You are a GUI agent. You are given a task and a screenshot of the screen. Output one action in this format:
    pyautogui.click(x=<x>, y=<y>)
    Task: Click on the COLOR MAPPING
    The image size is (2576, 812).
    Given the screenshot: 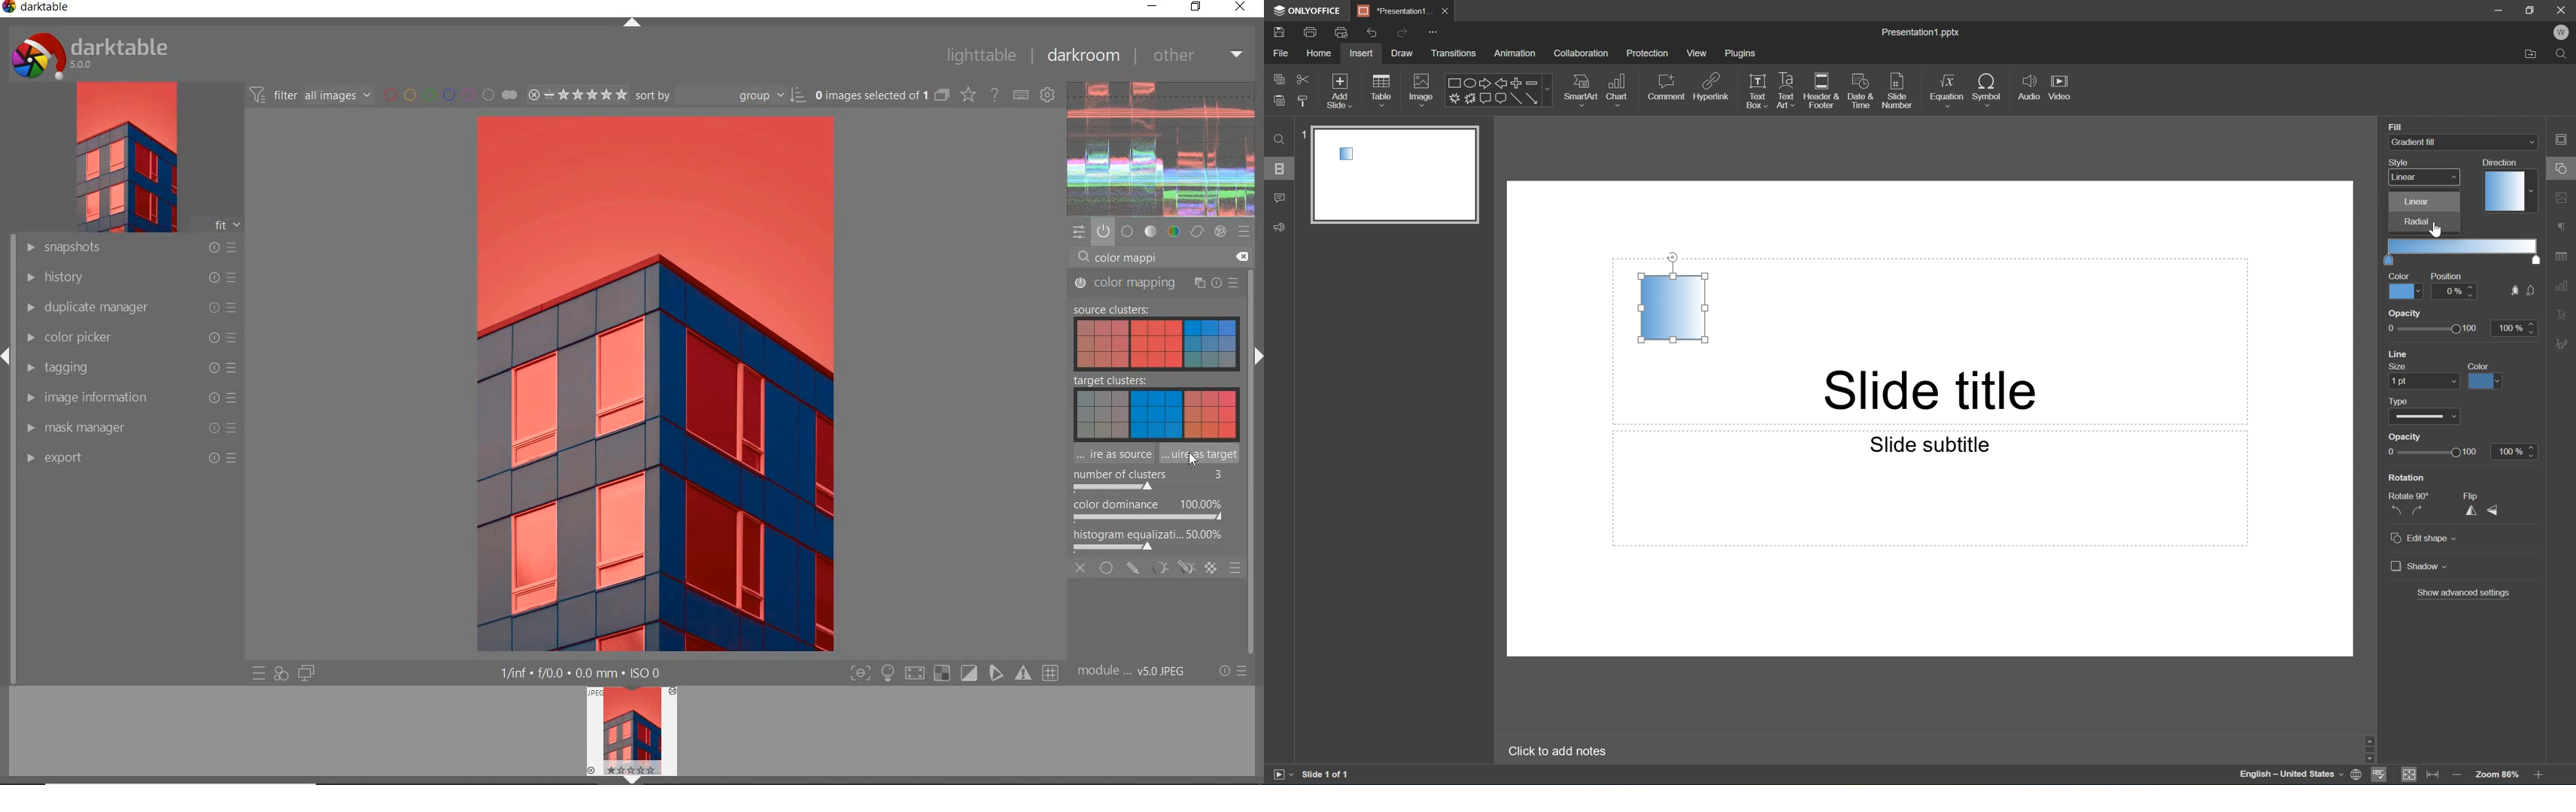 What is the action you would take?
    pyautogui.click(x=1157, y=284)
    